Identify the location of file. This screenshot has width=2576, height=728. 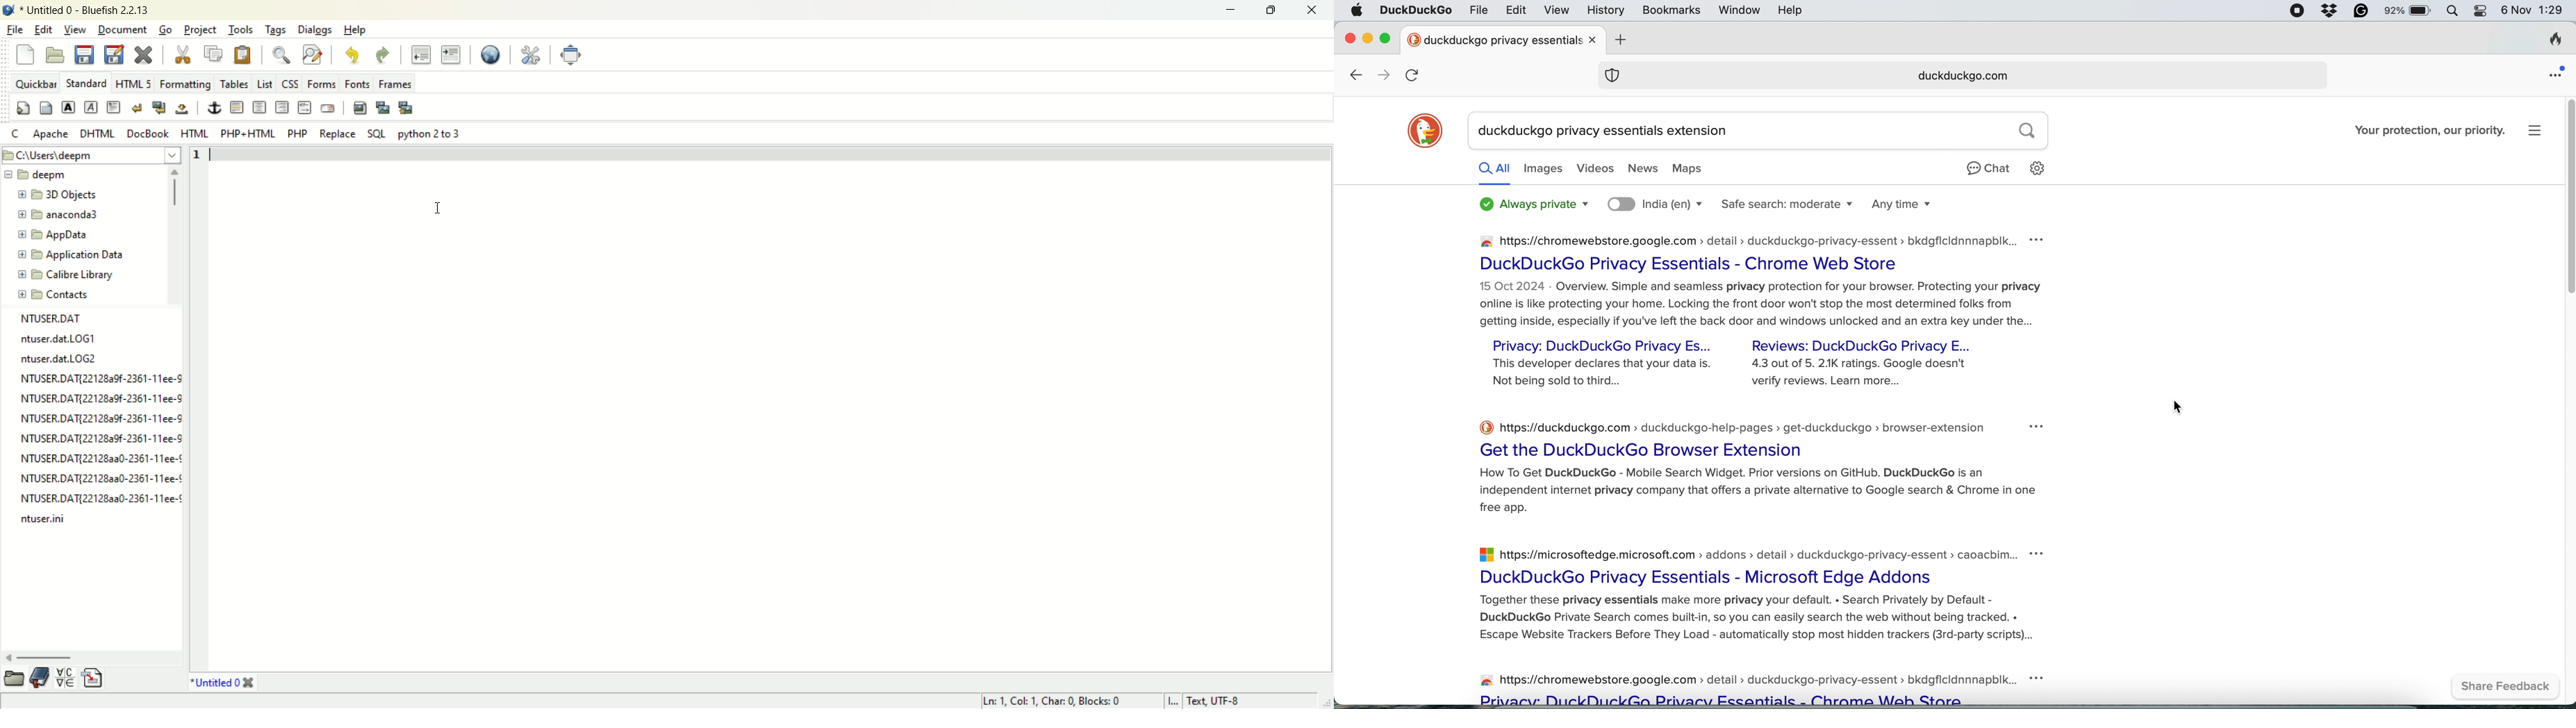
(1476, 11).